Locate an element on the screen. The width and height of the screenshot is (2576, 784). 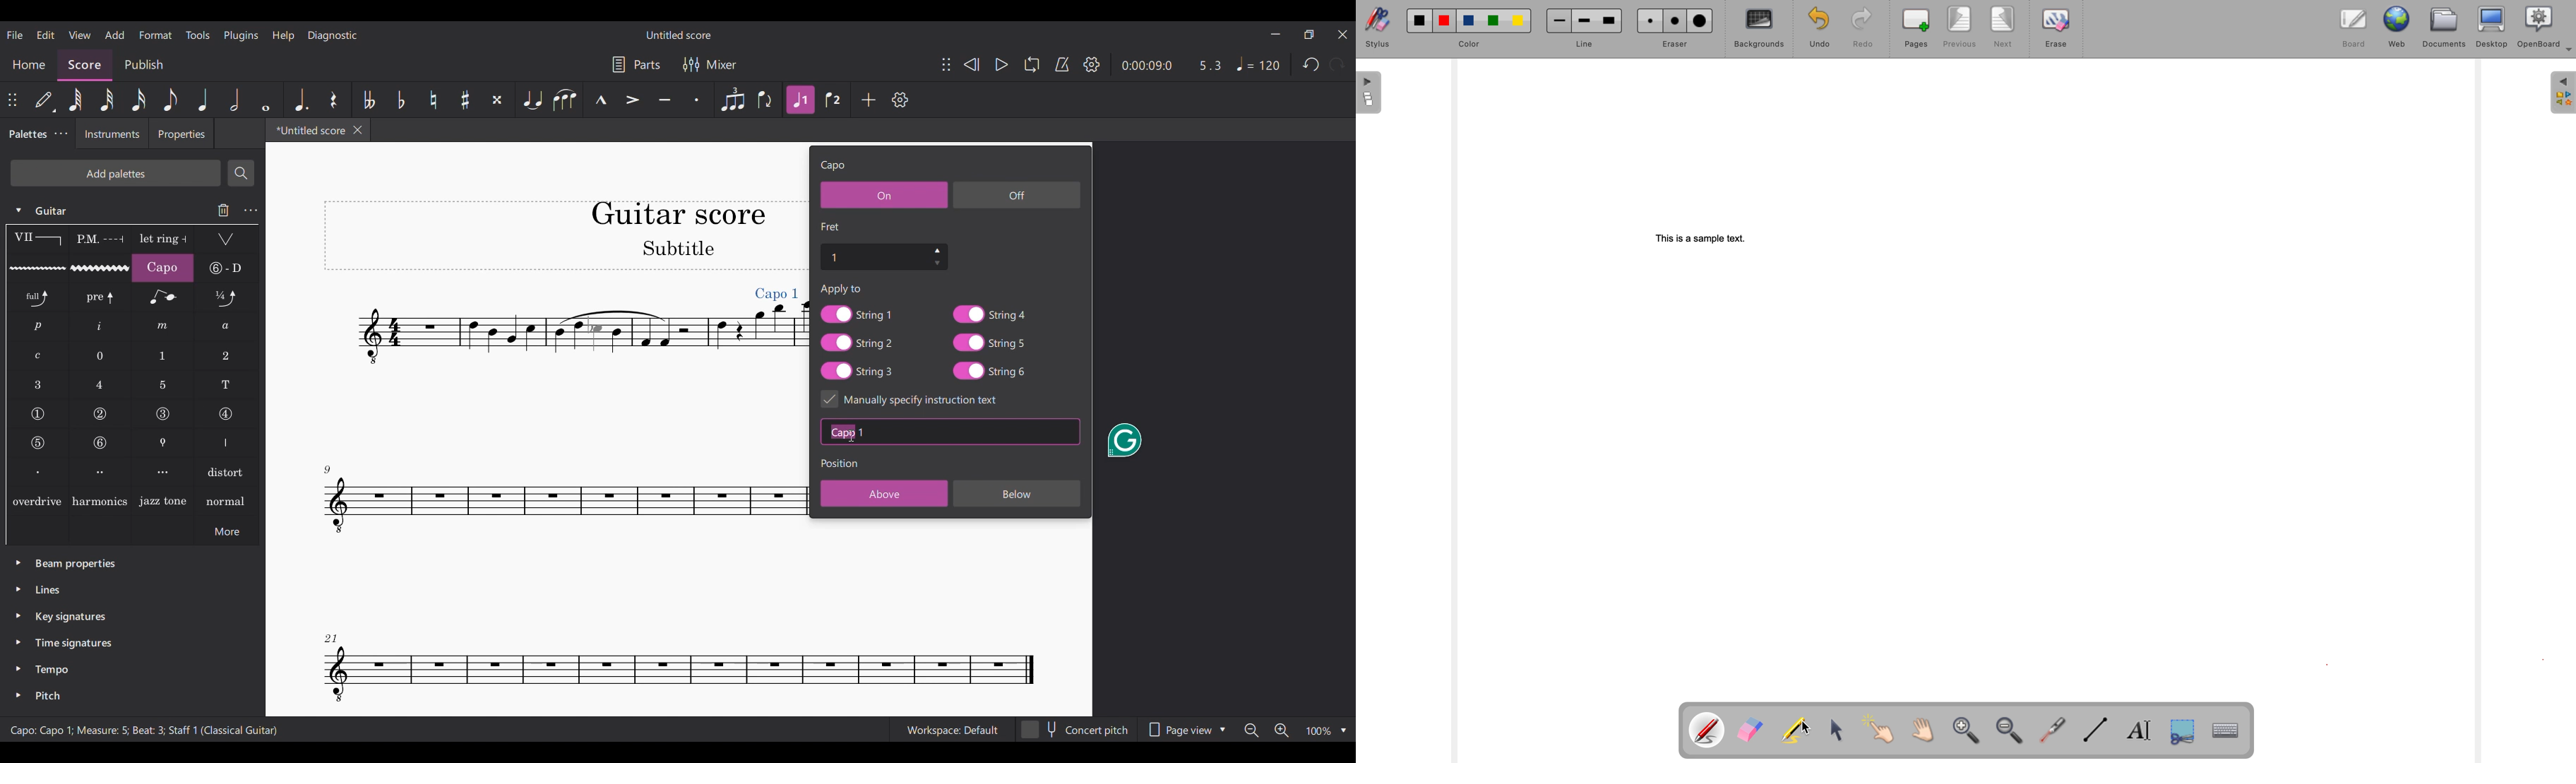
Publish is located at coordinates (144, 66).